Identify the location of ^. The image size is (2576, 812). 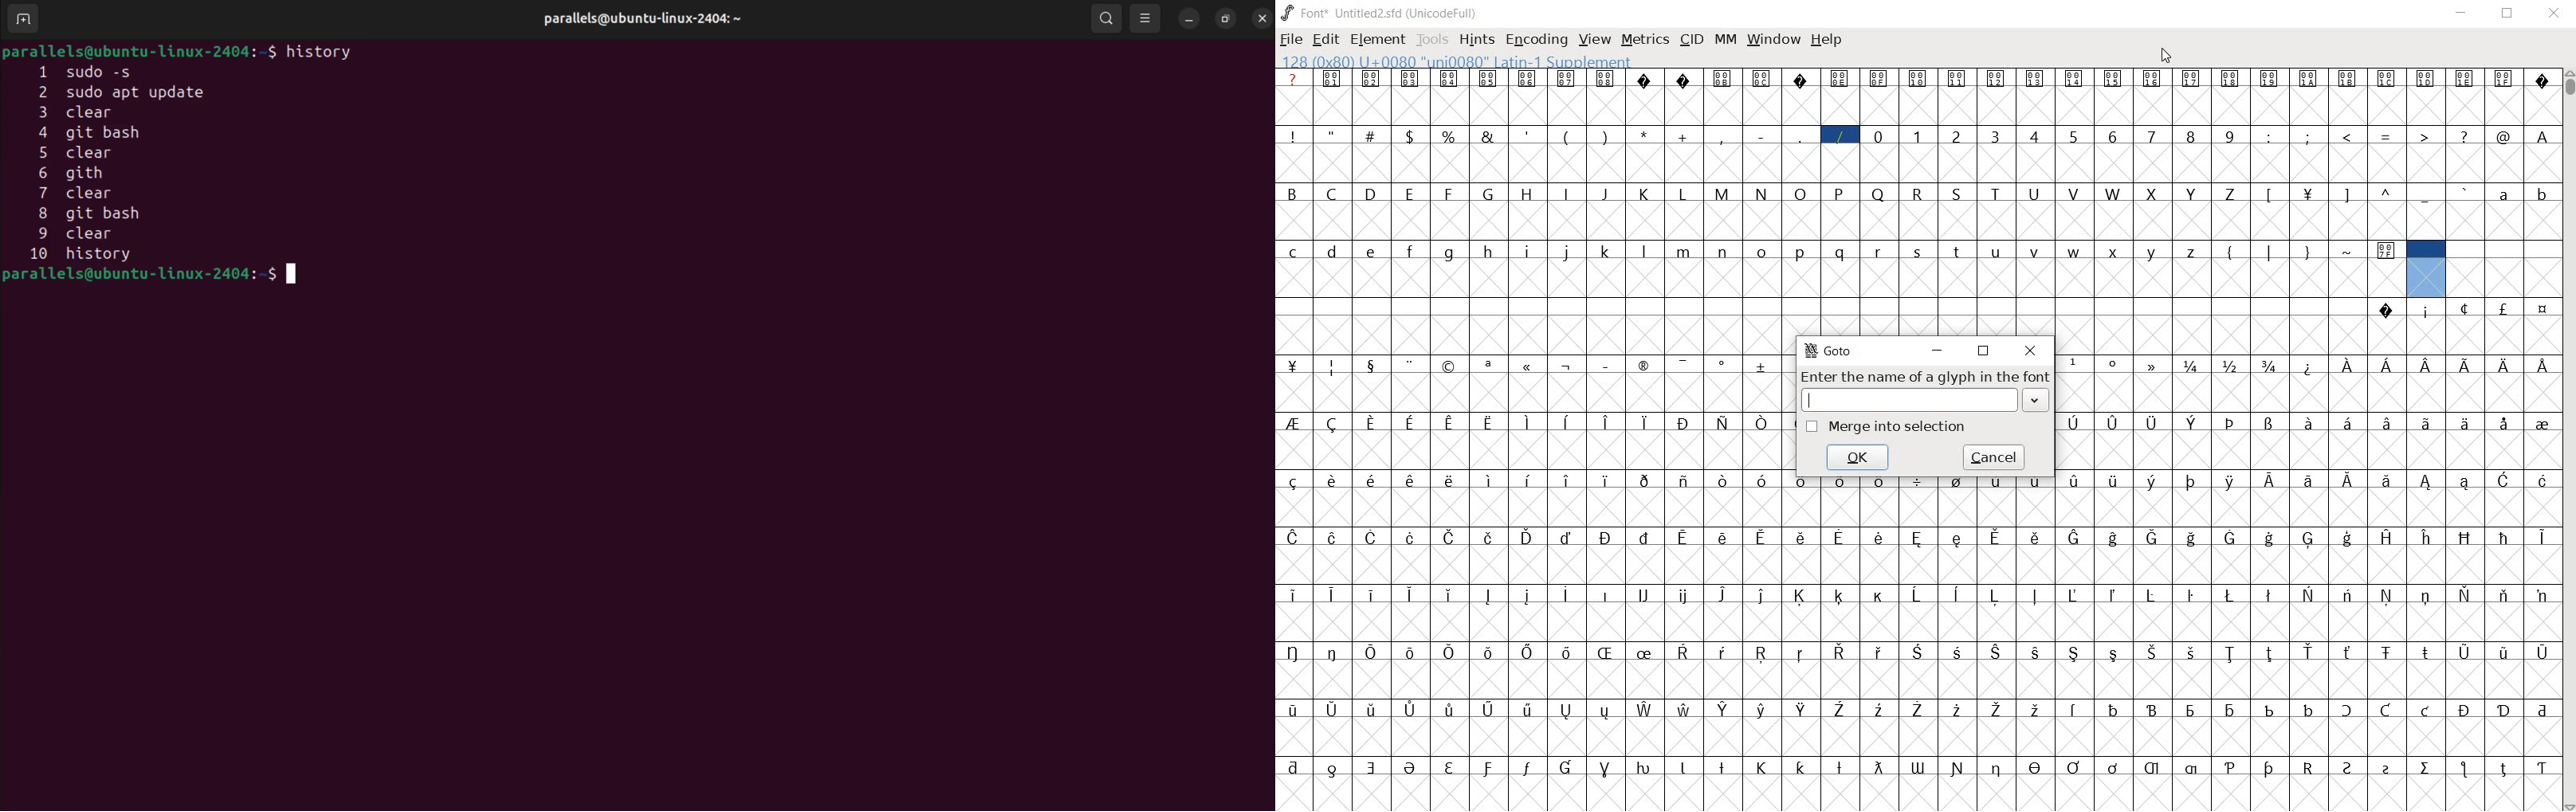
(2387, 193).